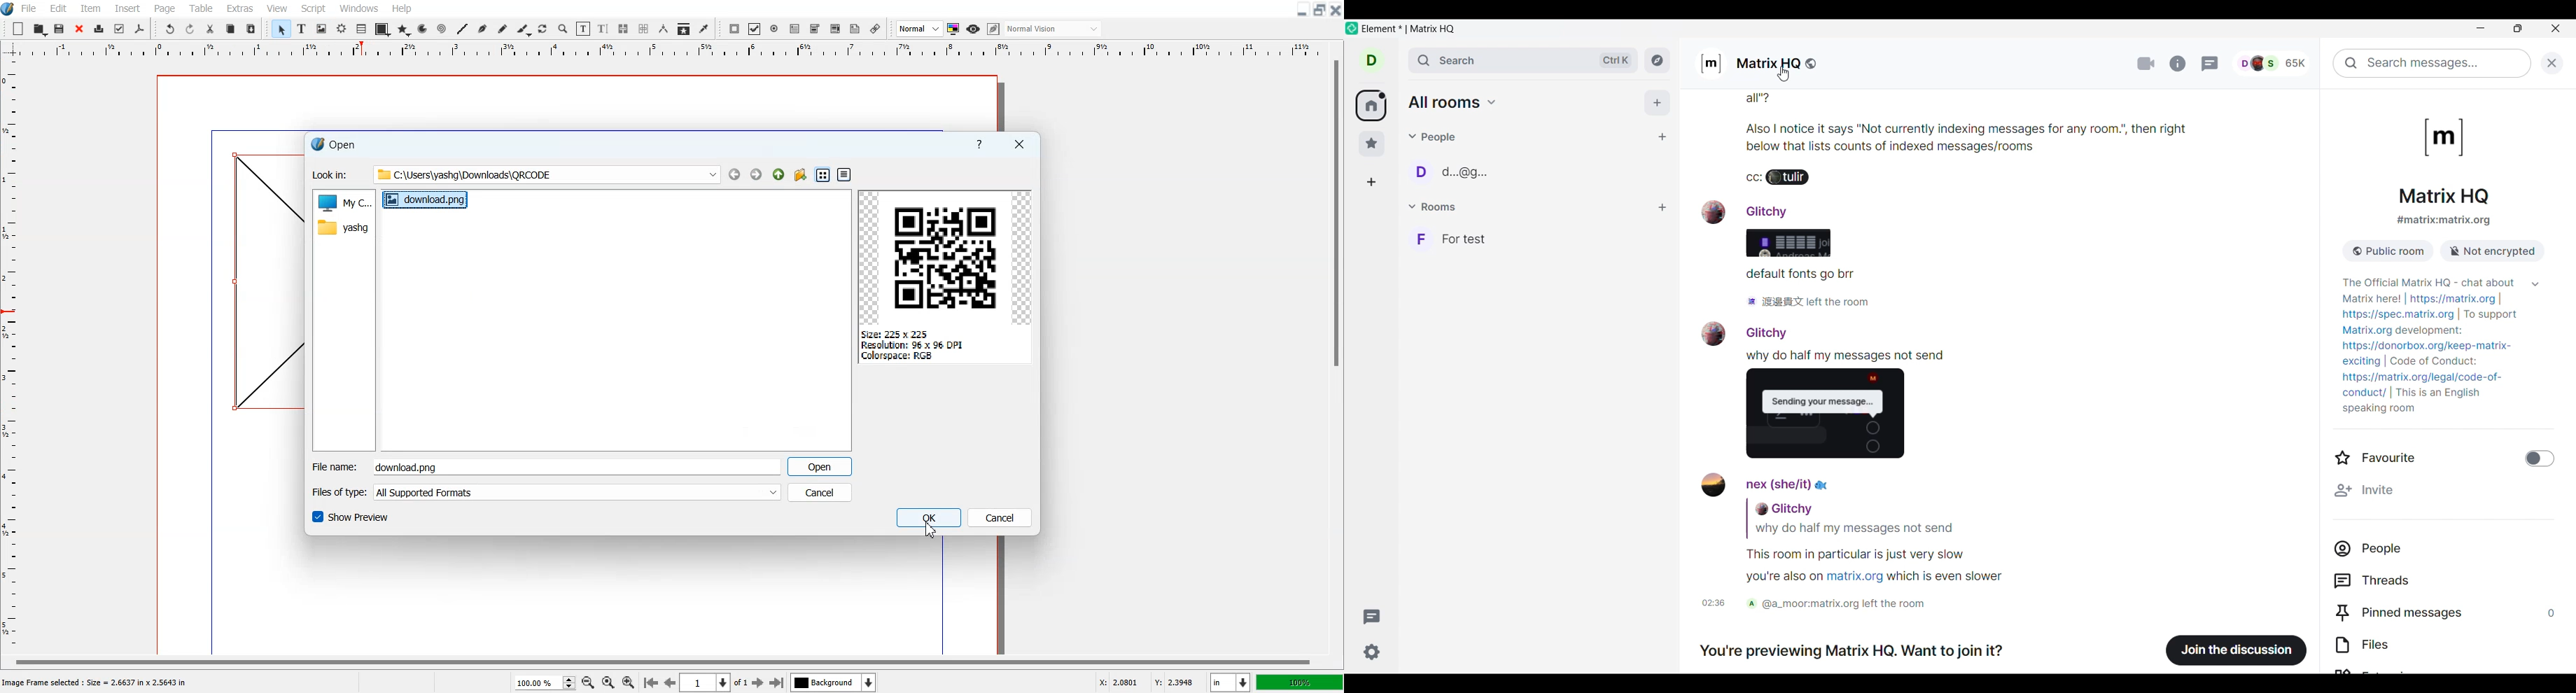 The width and height of the screenshot is (2576, 700). Describe the element at coordinates (1372, 60) in the screenshot. I see `Current account` at that location.